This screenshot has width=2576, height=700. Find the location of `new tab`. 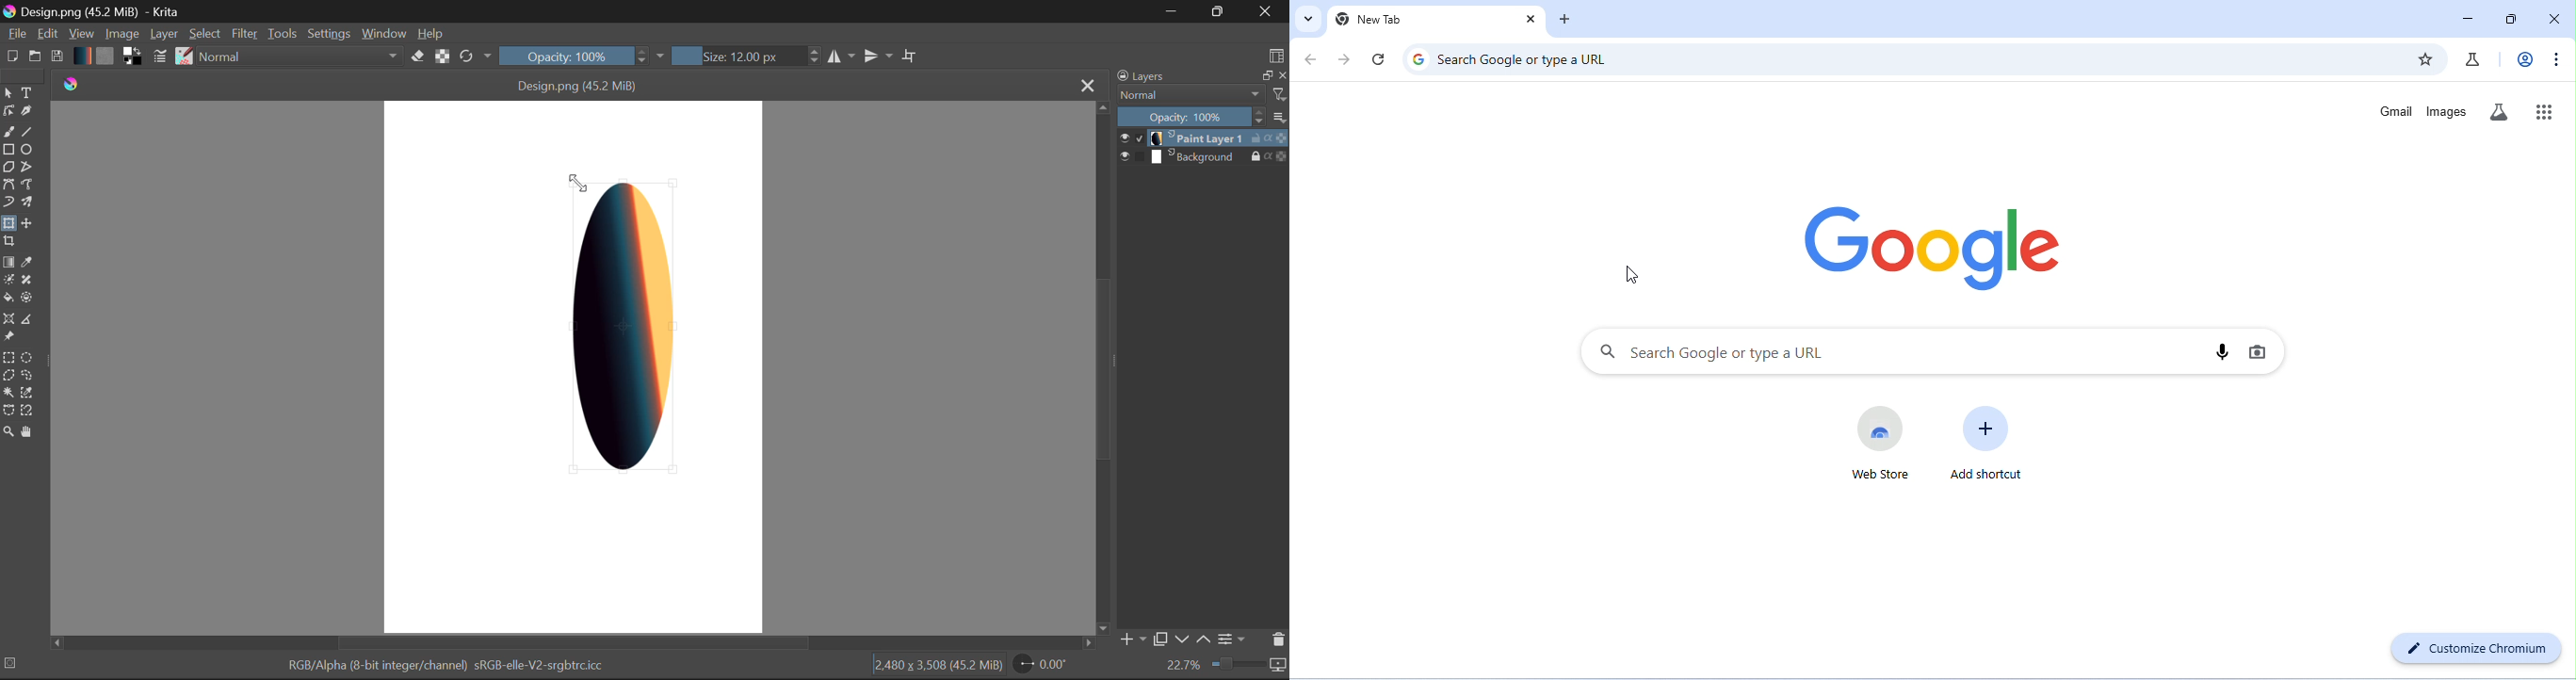

new tab is located at coordinates (1370, 20).